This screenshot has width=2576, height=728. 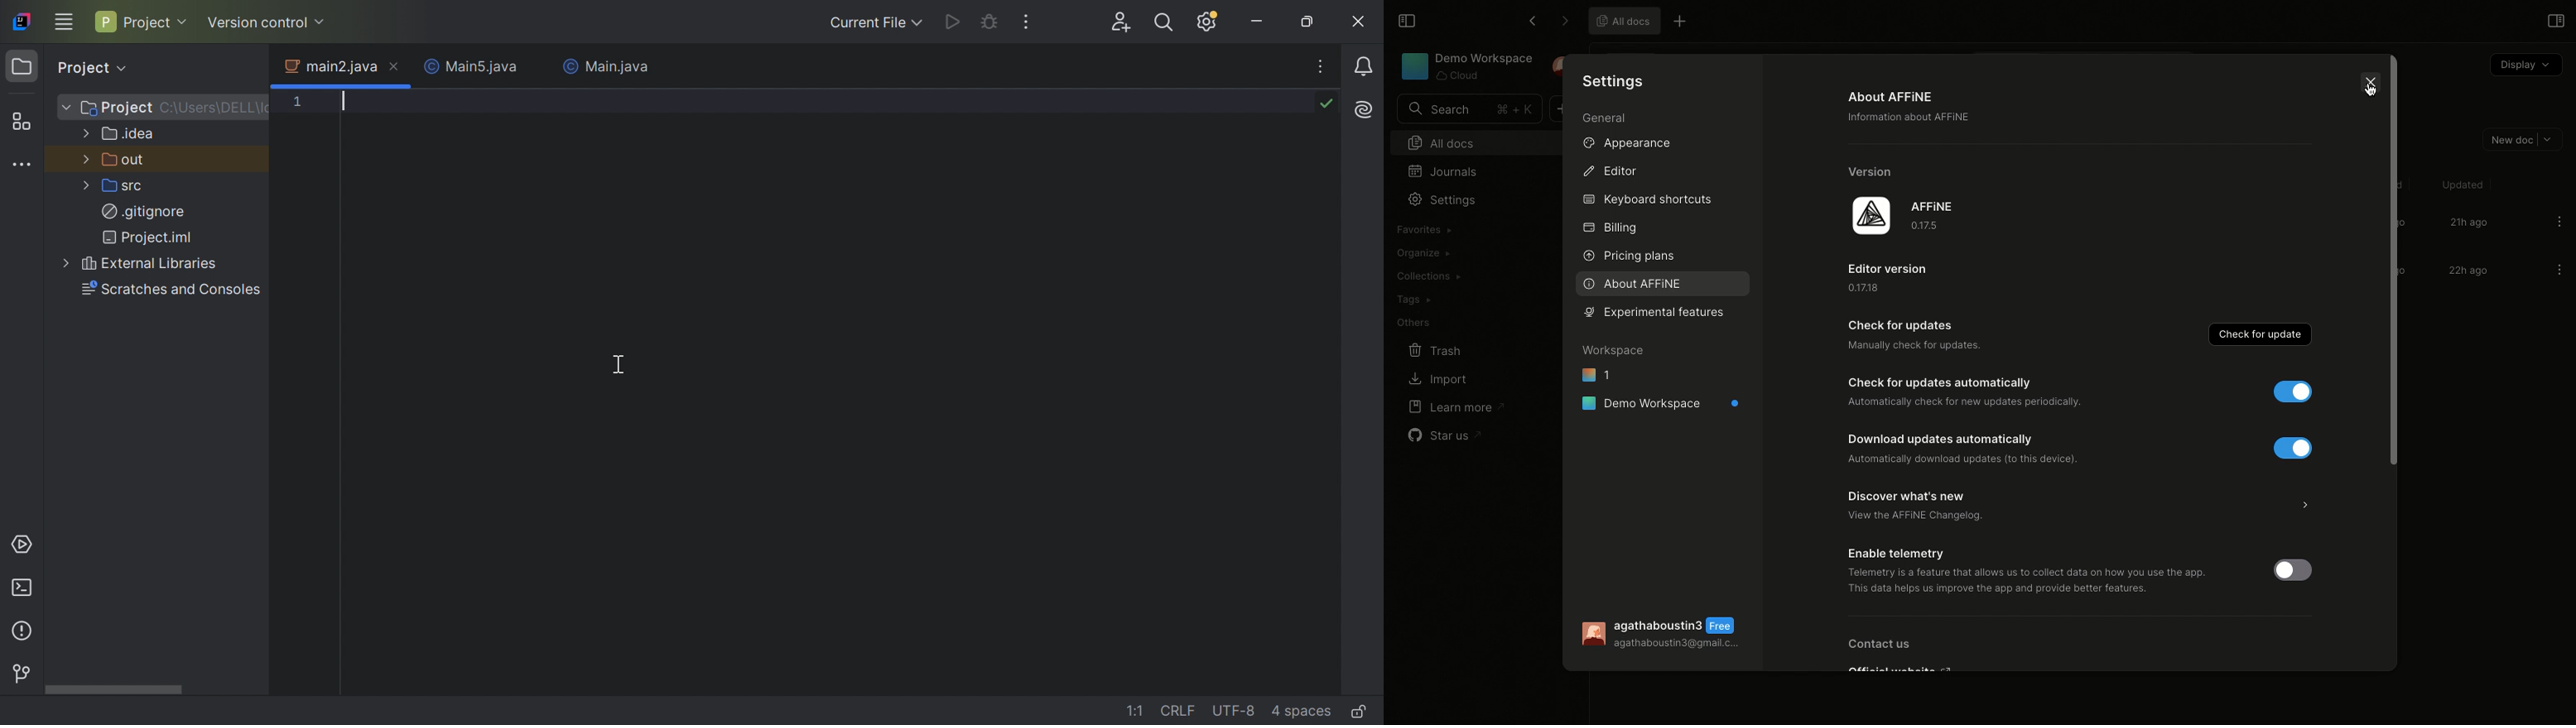 I want to click on Appearance, so click(x=1625, y=142).